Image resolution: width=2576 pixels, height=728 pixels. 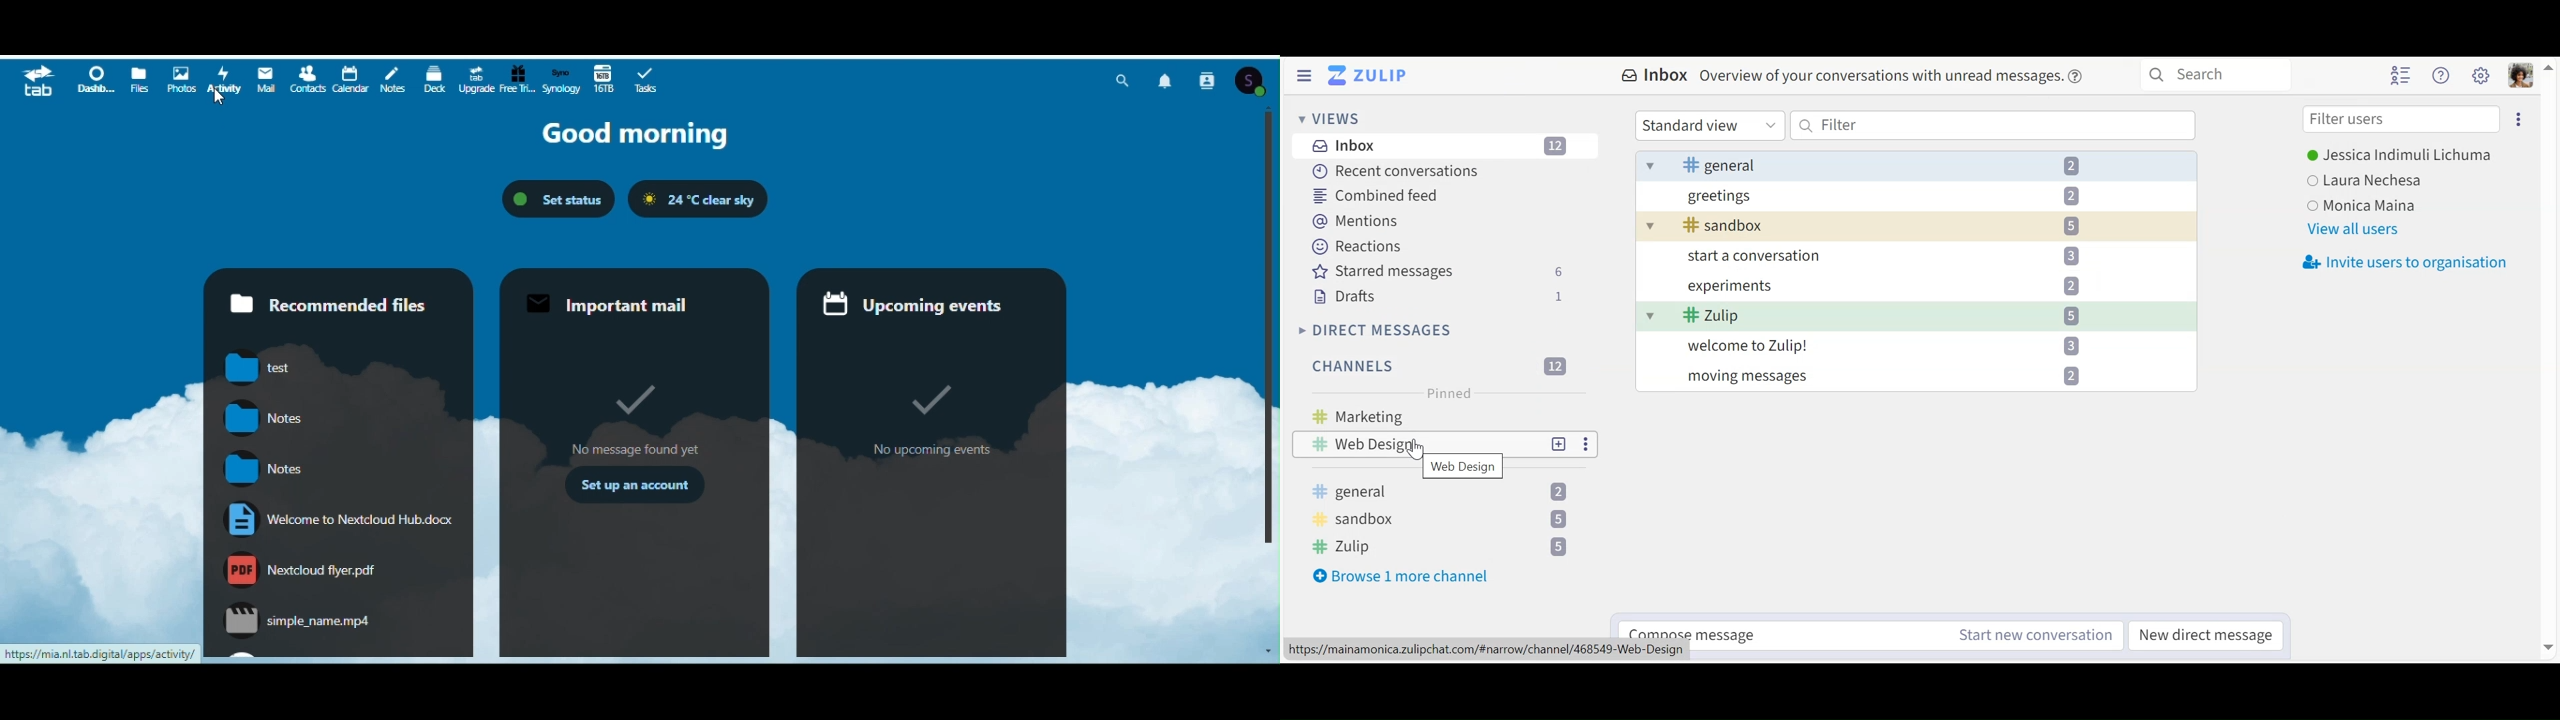 What do you see at coordinates (1399, 171) in the screenshot?
I see `Recent Conversations` at bounding box center [1399, 171].